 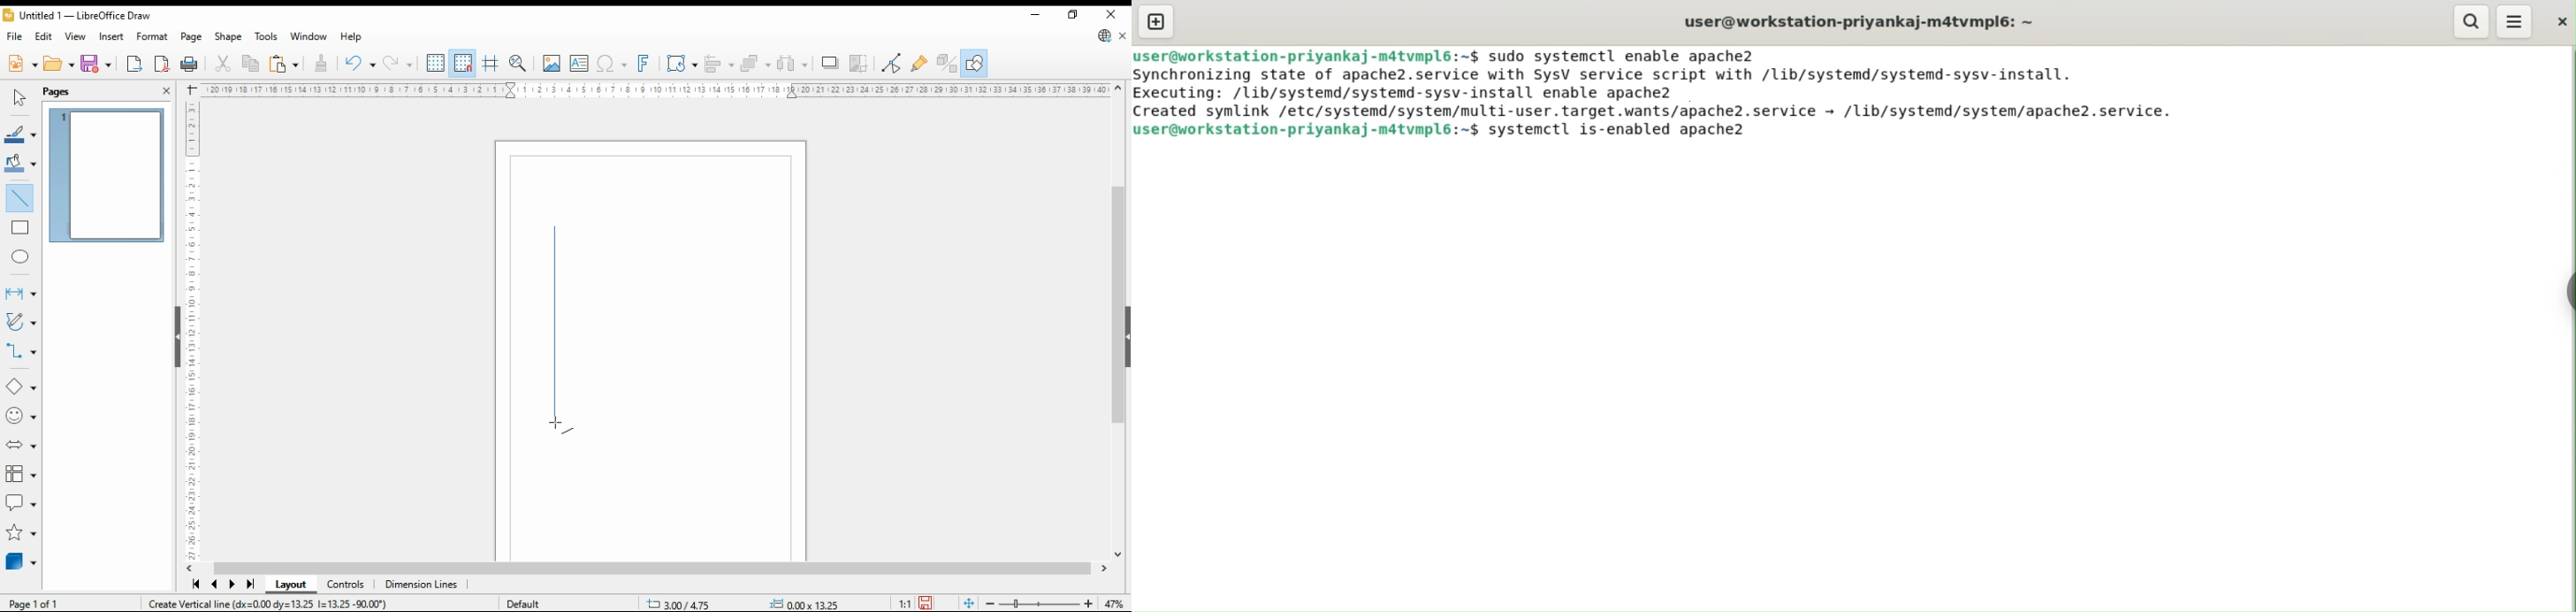 What do you see at coordinates (579, 65) in the screenshot?
I see `insert textbox` at bounding box center [579, 65].